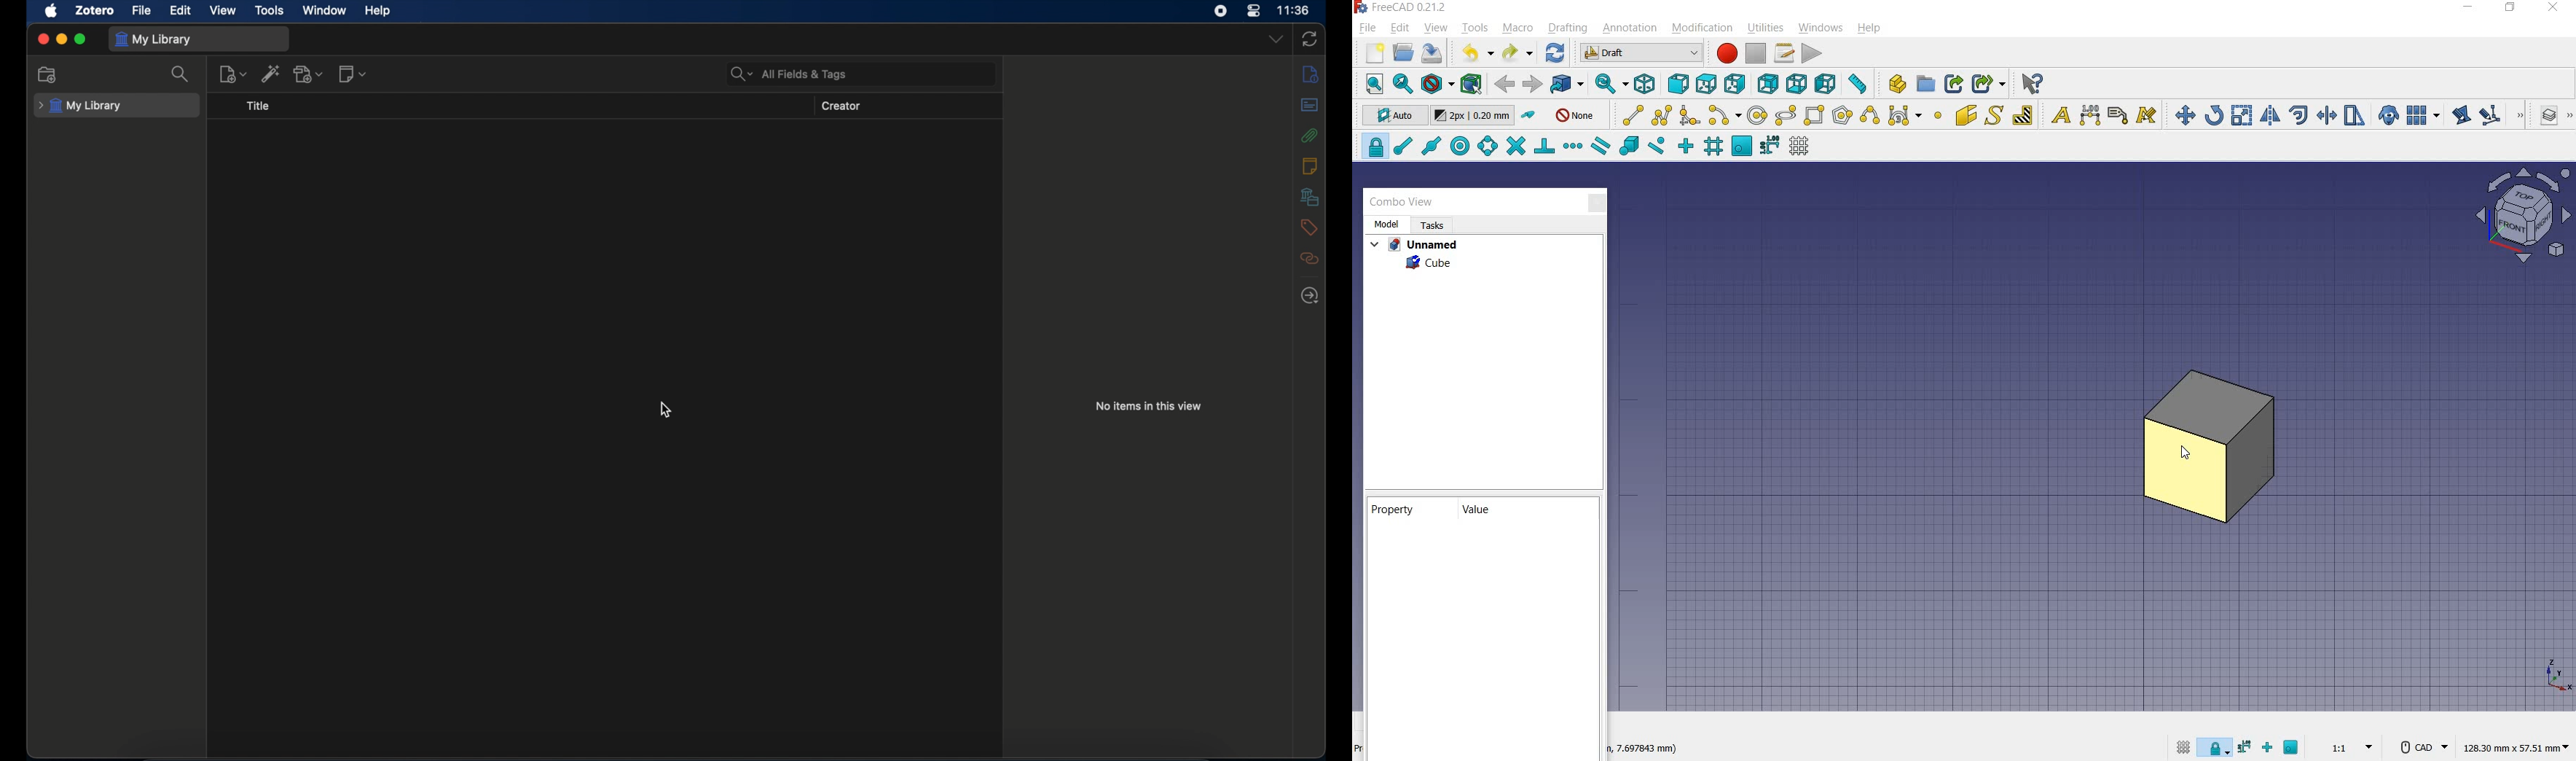 This screenshot has height=784, width=2576. I want to click on dimension, so click(2516, 746).